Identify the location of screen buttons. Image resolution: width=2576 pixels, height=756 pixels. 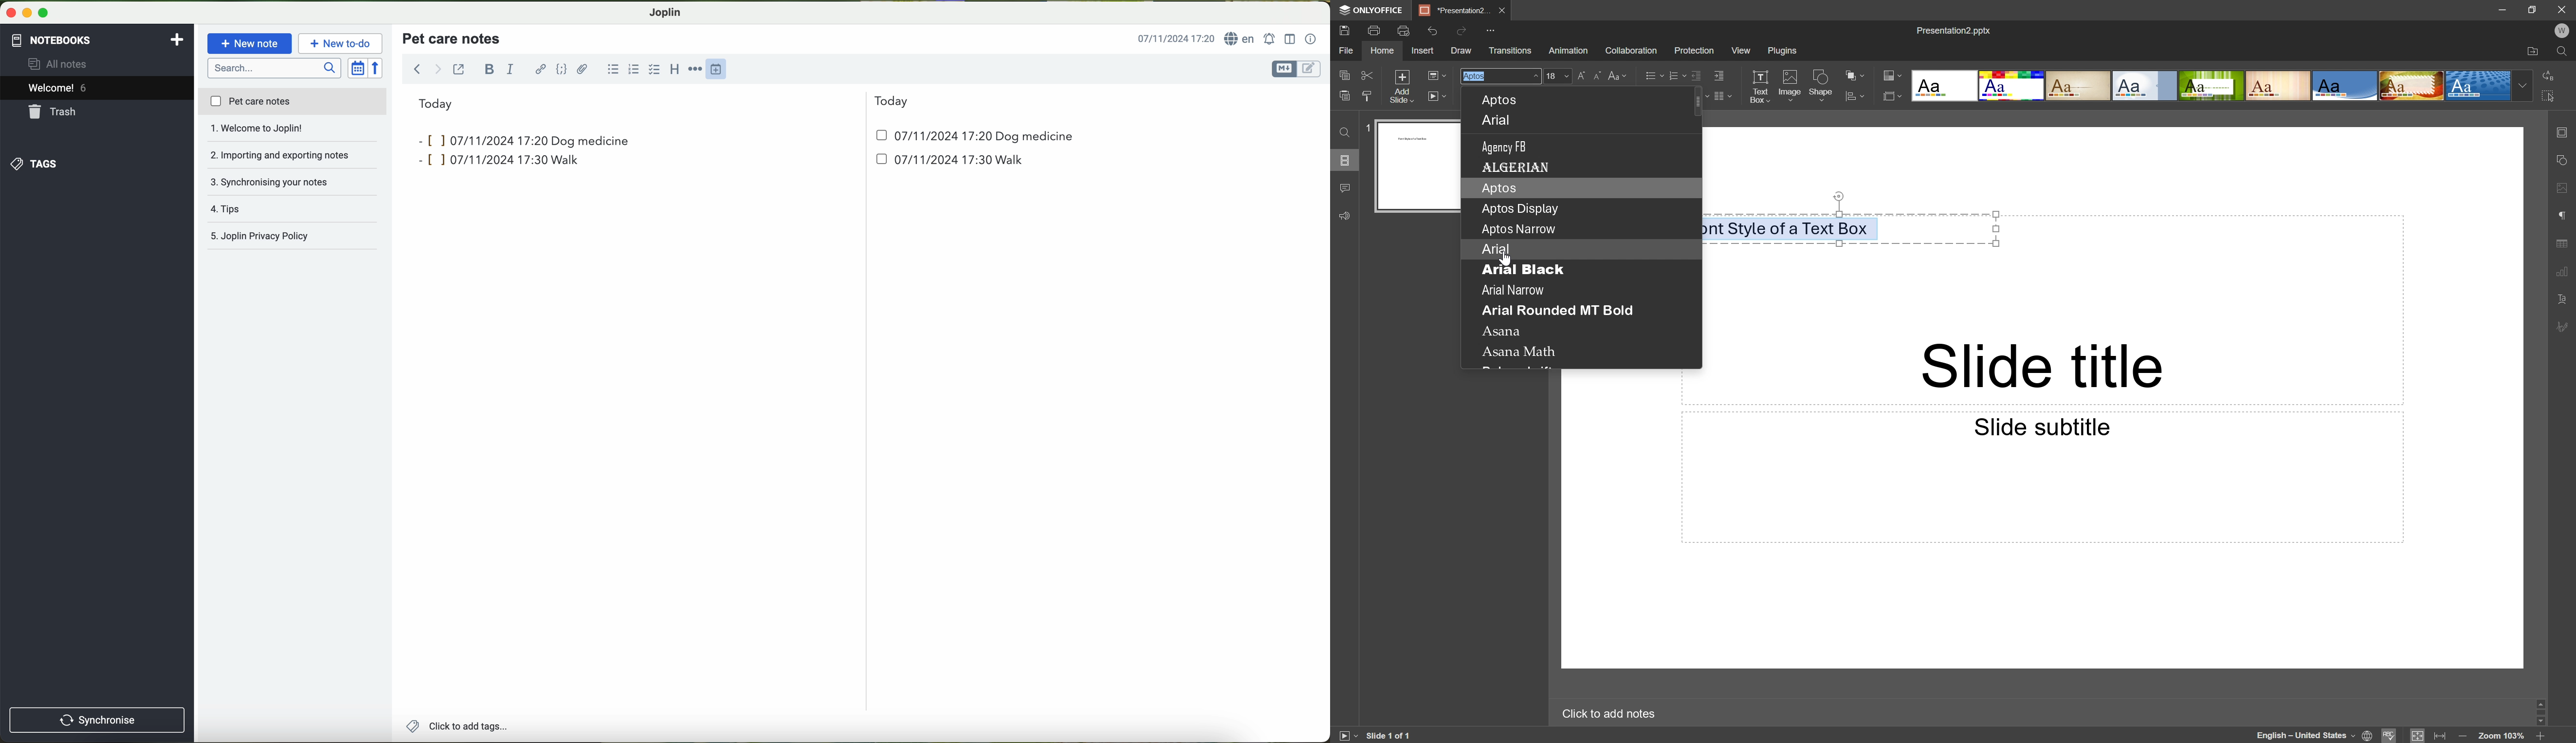
(26, 13).